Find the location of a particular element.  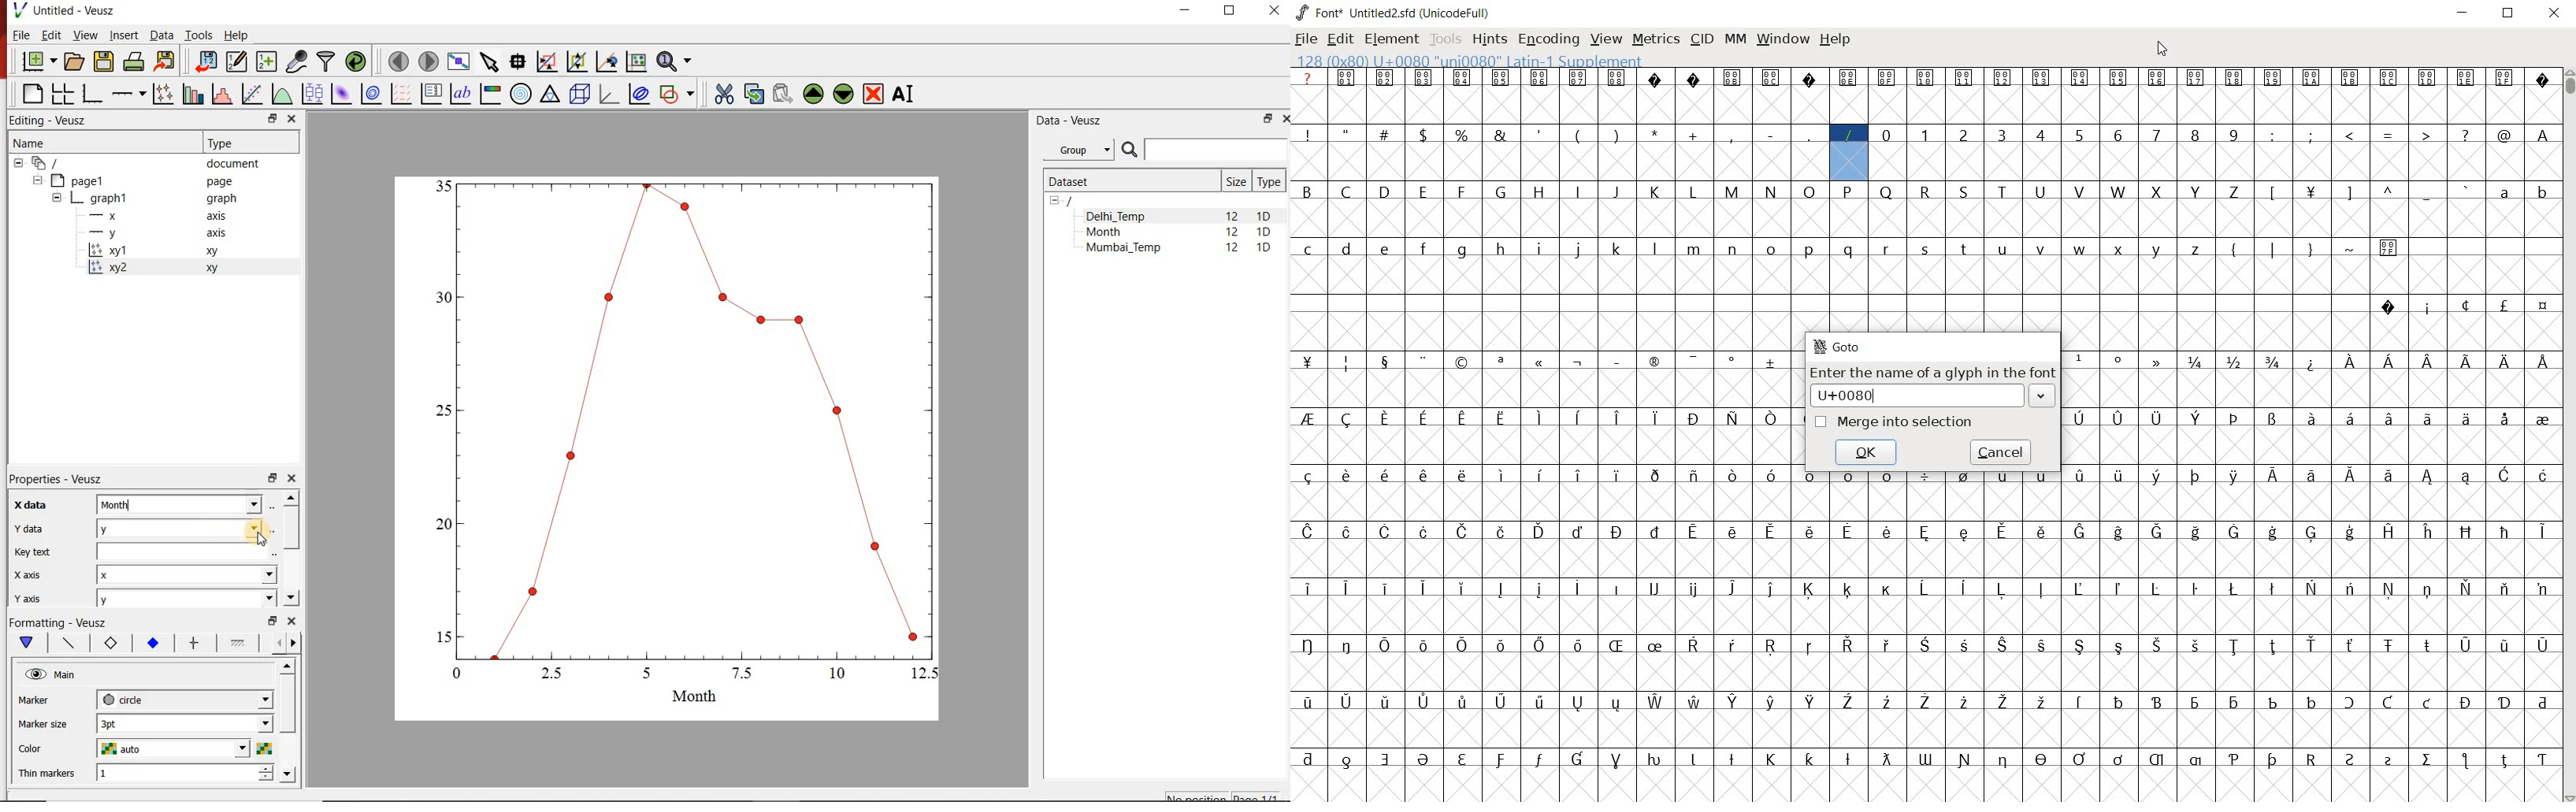

glyph is located at coordinates (1578, 759).